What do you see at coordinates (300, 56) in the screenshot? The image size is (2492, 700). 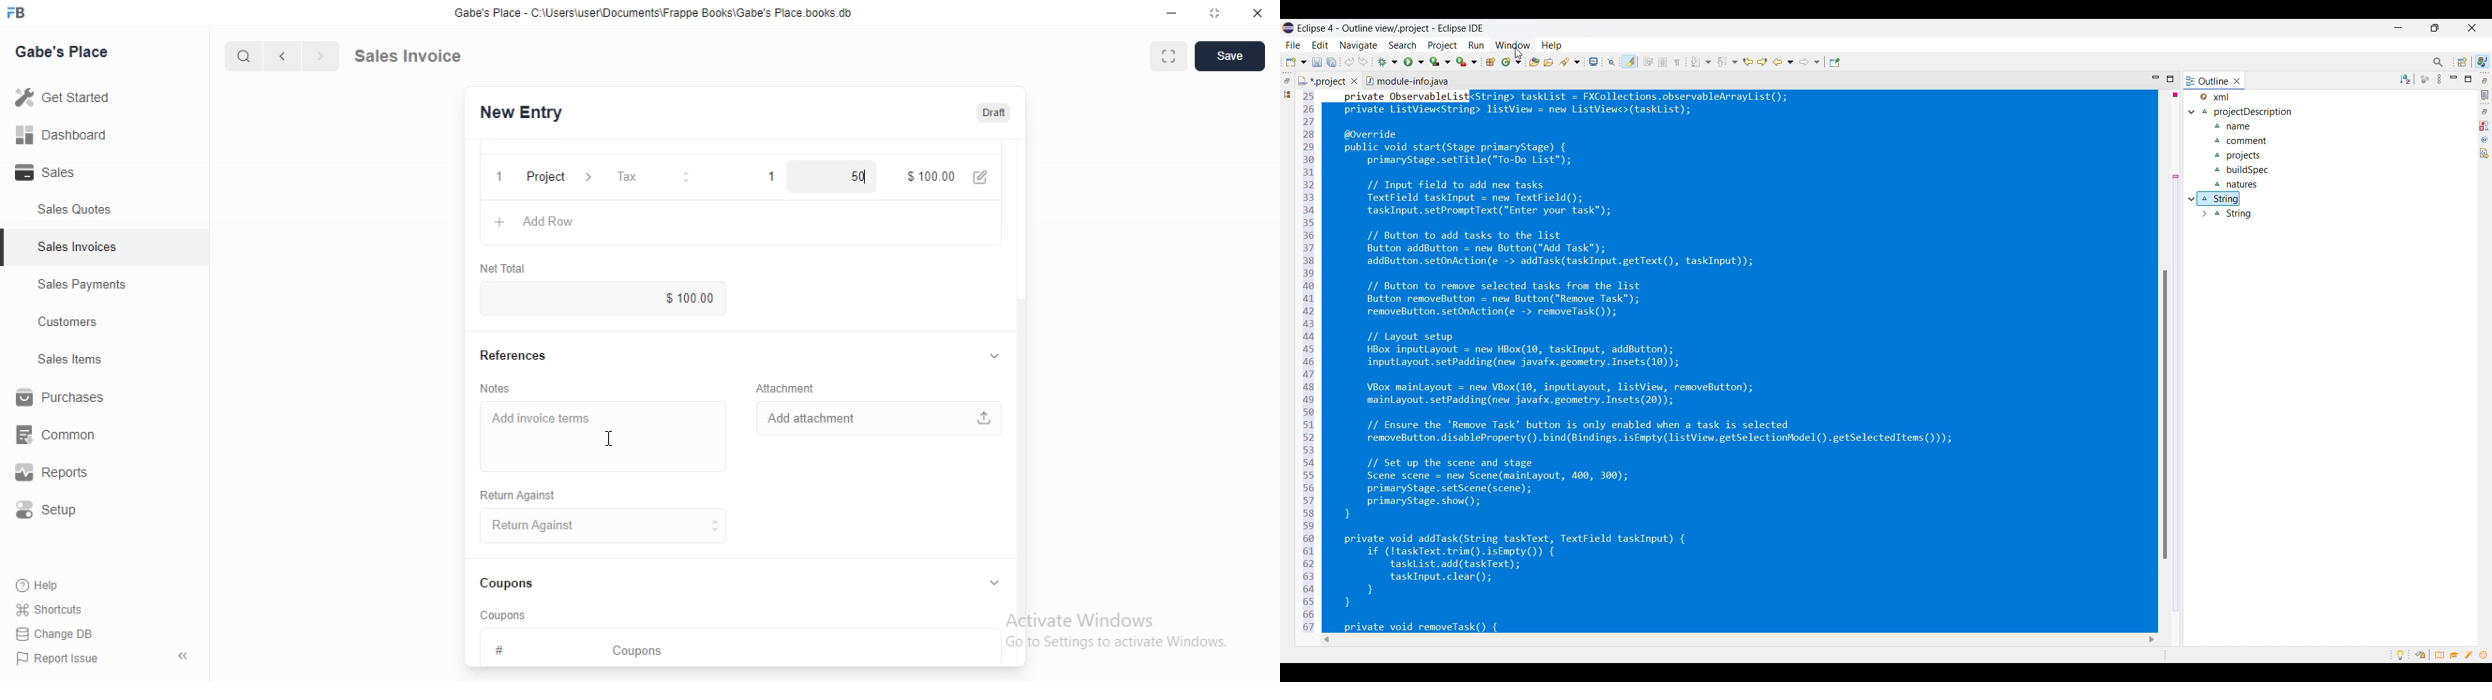 I see `forward/backward` at bounding box center [300, 56].